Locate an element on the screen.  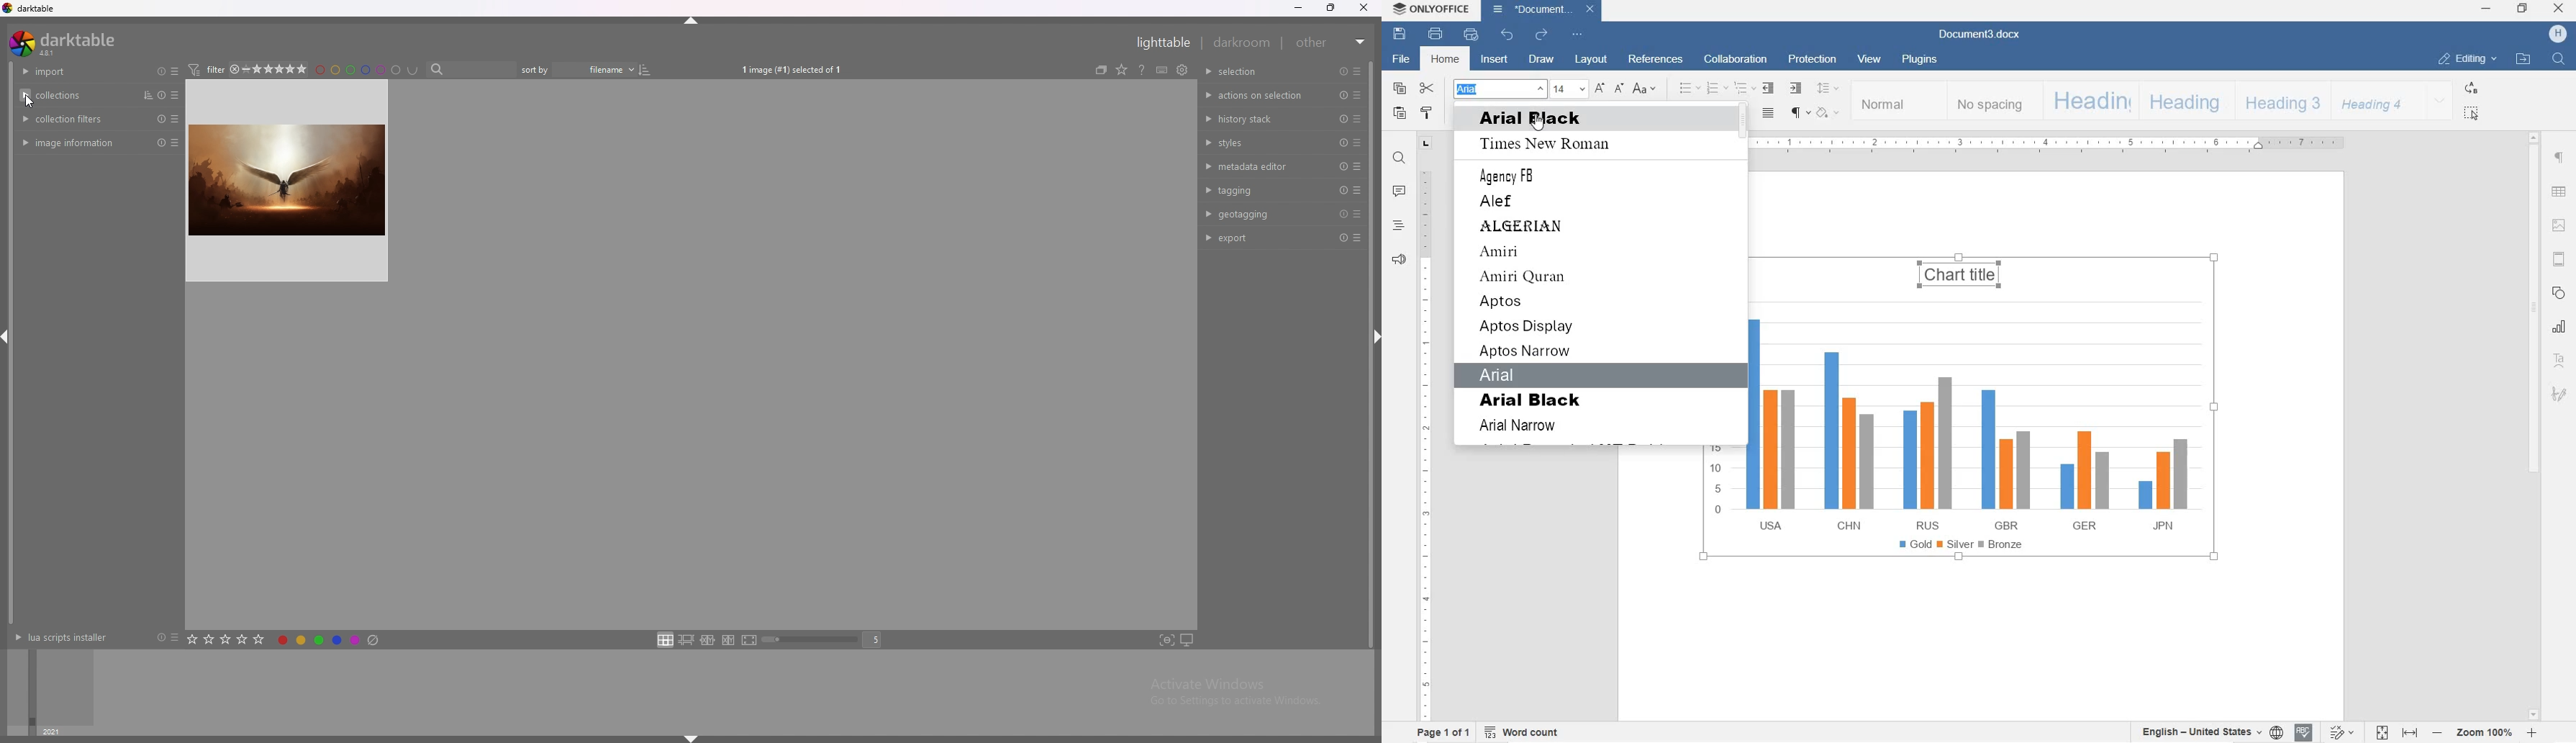
presets is located at coordinates (1358, 96).